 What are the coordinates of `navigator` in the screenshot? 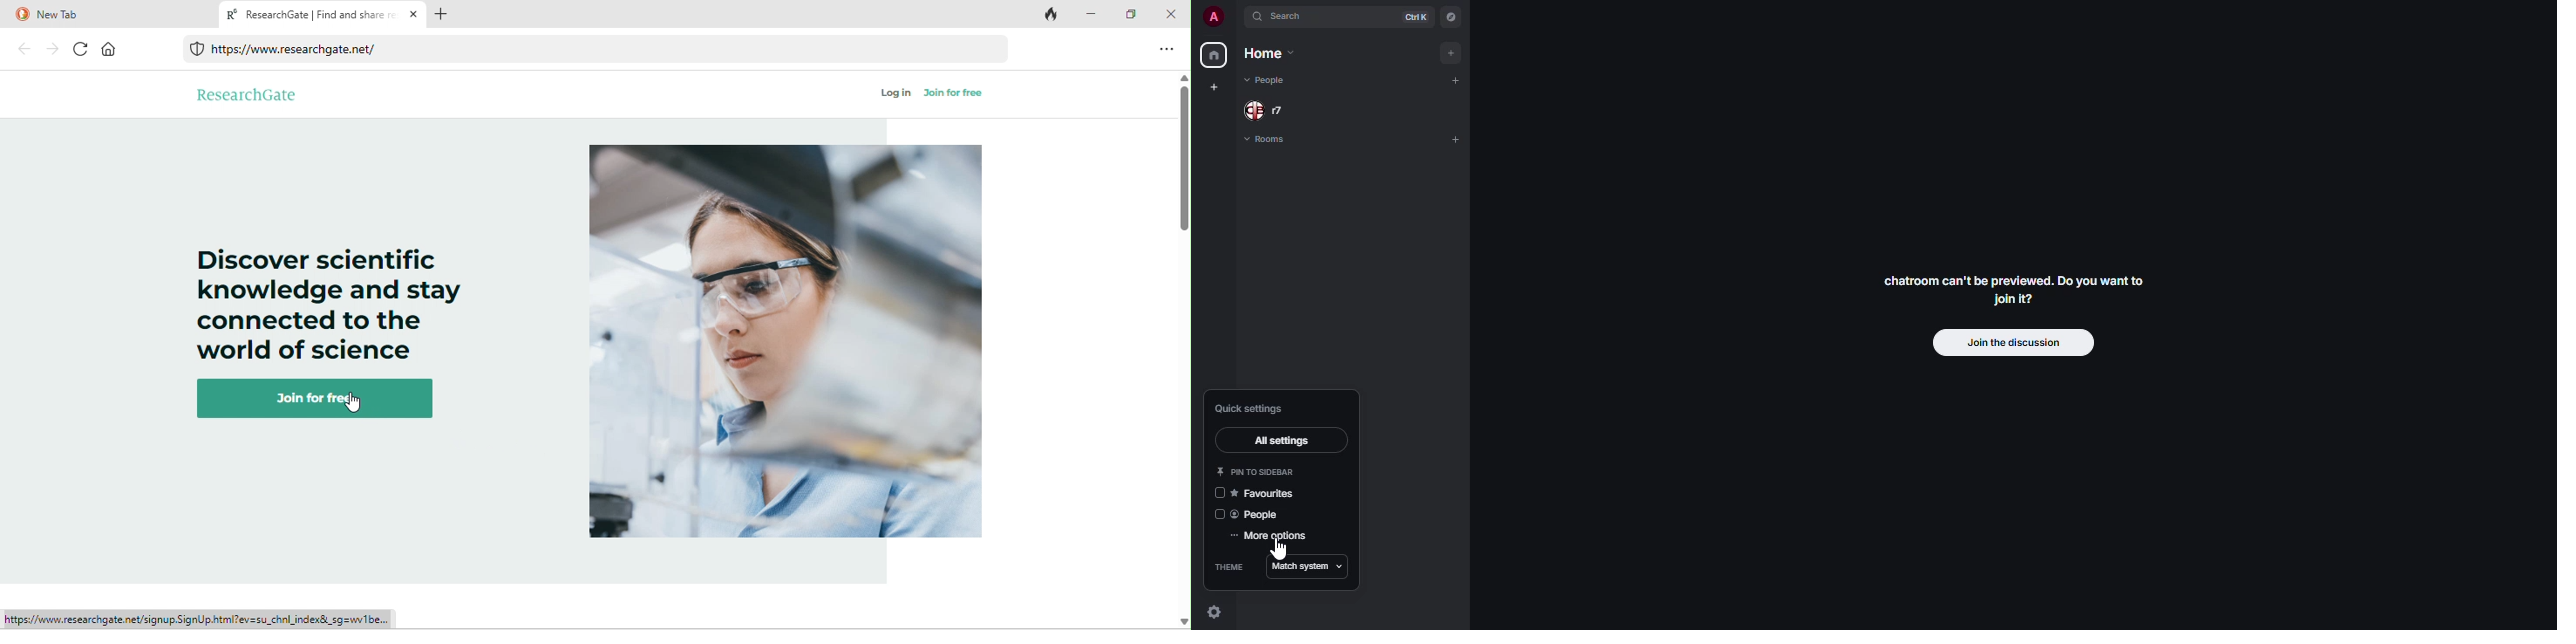 It's located at (1453, 15).